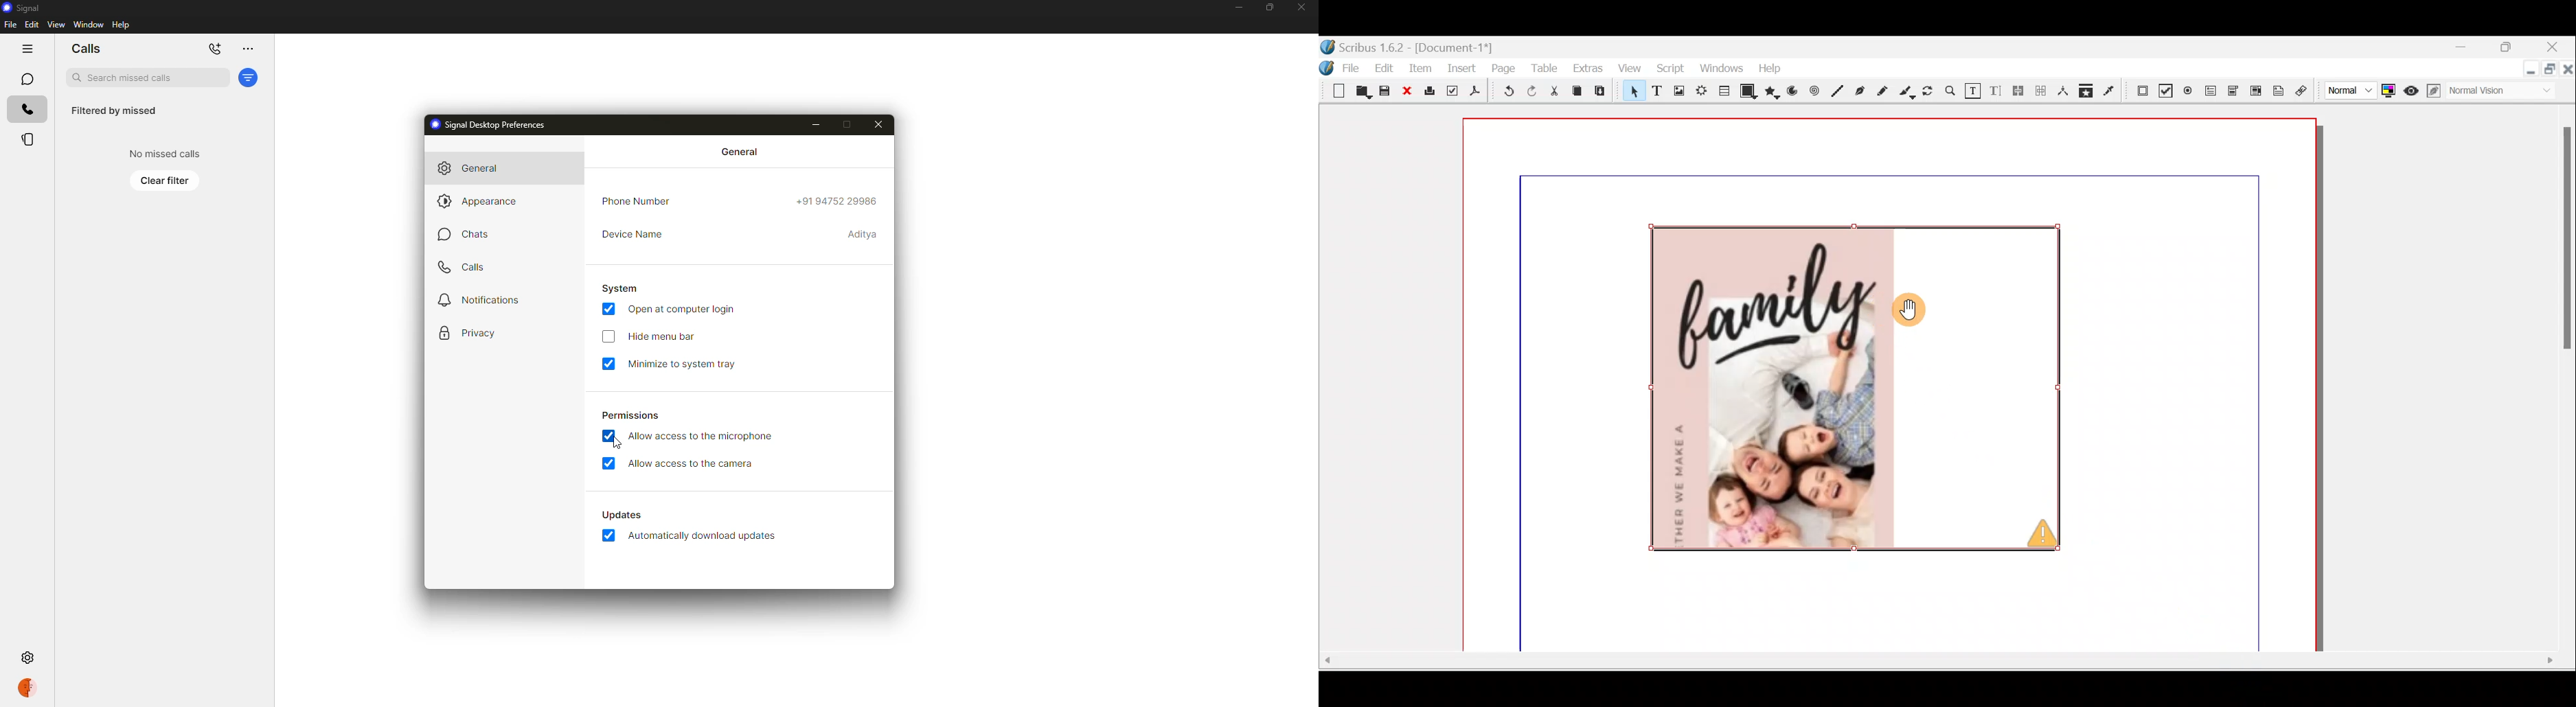  What do you see at coordinates (1881, 92) in the screenshot?
I see `Freehand line` at bounding box center [1881, 92].